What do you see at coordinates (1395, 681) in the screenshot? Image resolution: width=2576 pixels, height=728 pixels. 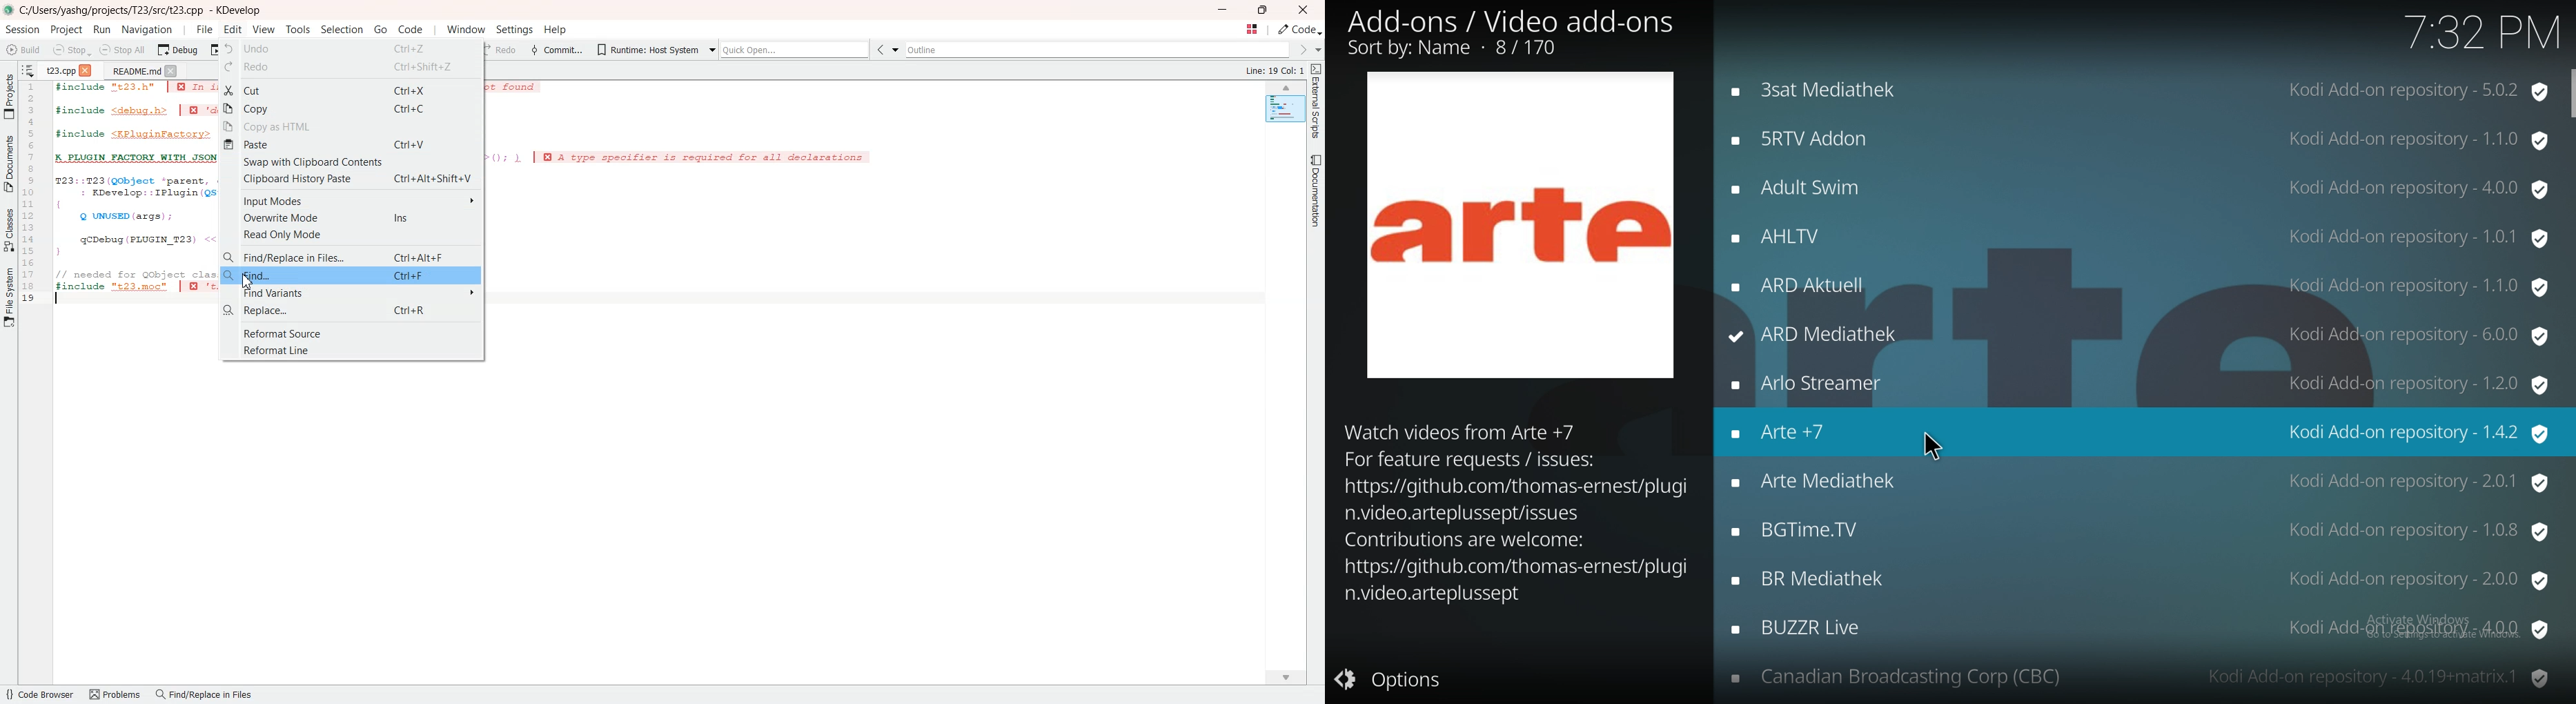 I see `options` at bounding box center [1395, 681].